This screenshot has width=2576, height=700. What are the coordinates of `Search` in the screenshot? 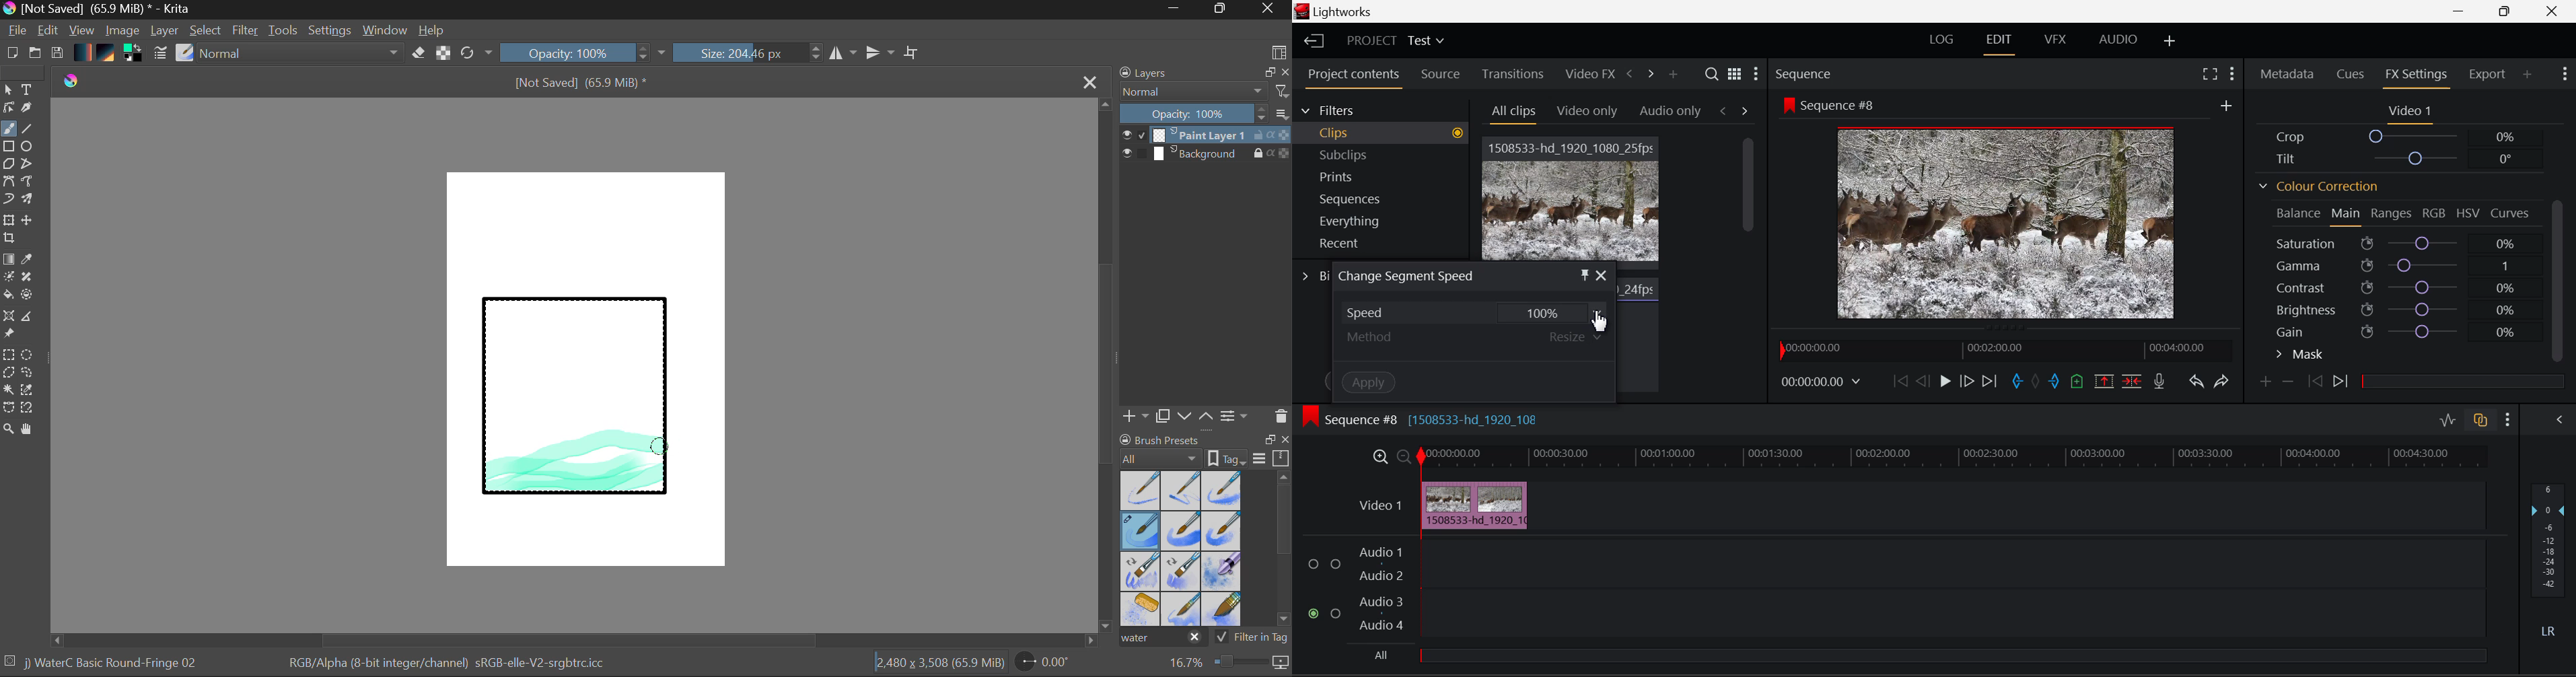 It's located at (1710, 74).